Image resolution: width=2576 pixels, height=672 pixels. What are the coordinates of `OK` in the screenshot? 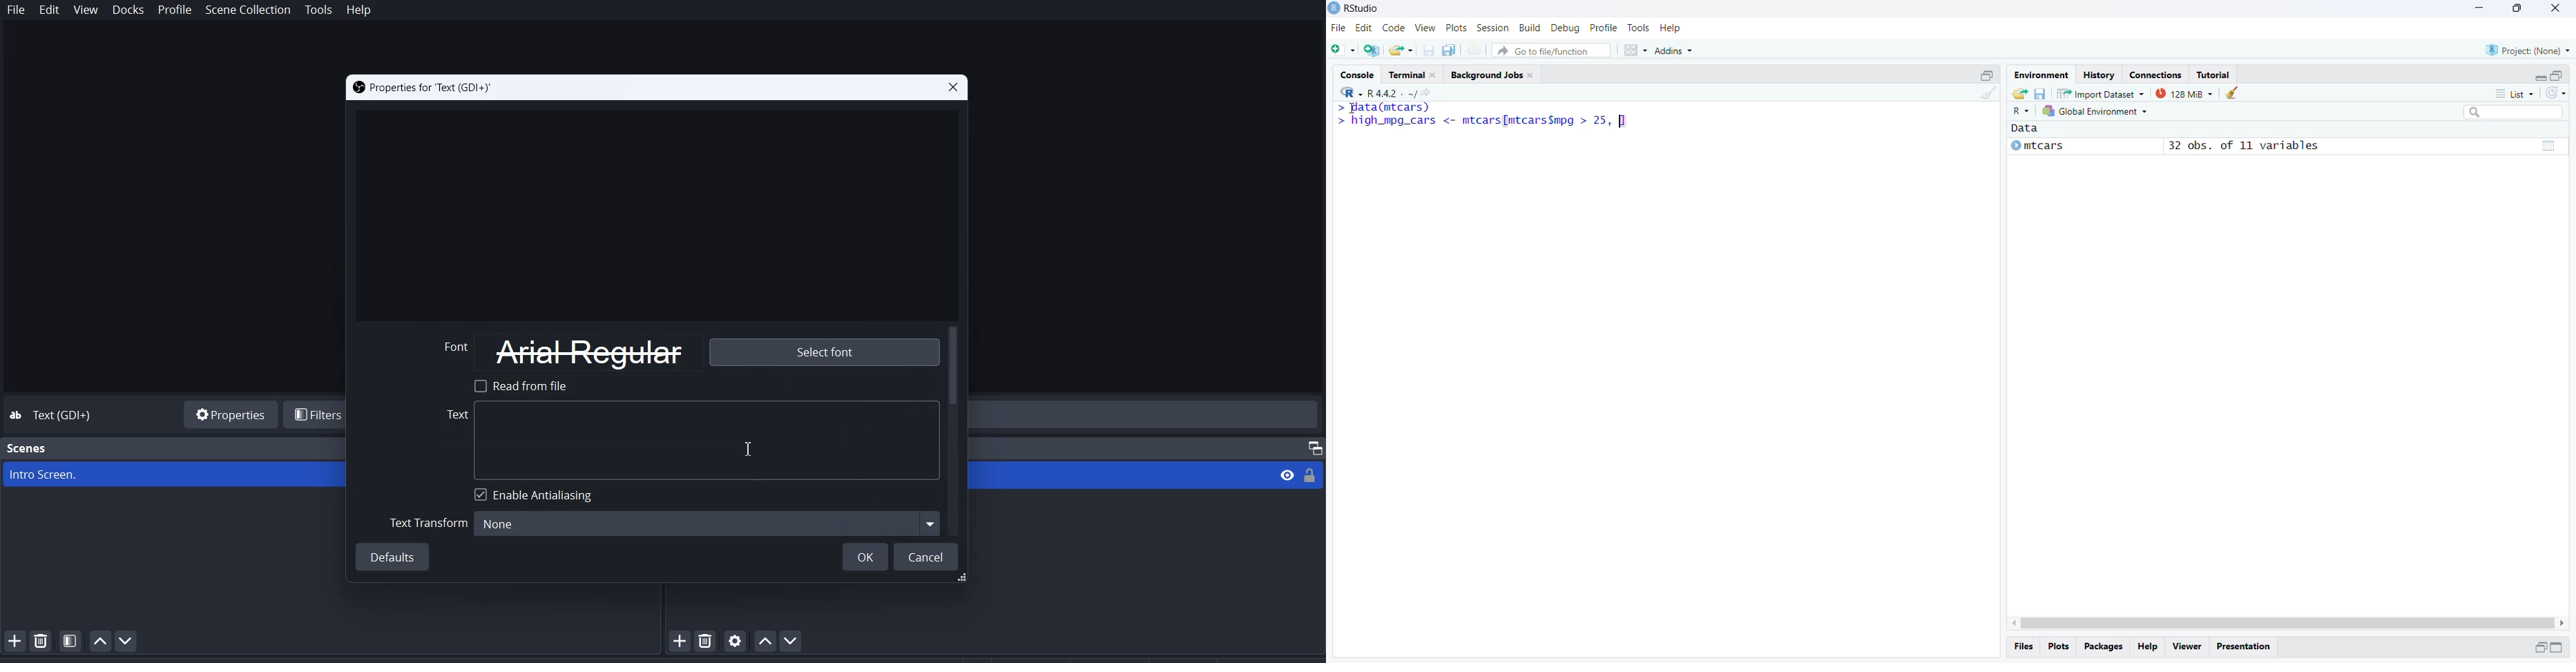 It's located at (865, 555).